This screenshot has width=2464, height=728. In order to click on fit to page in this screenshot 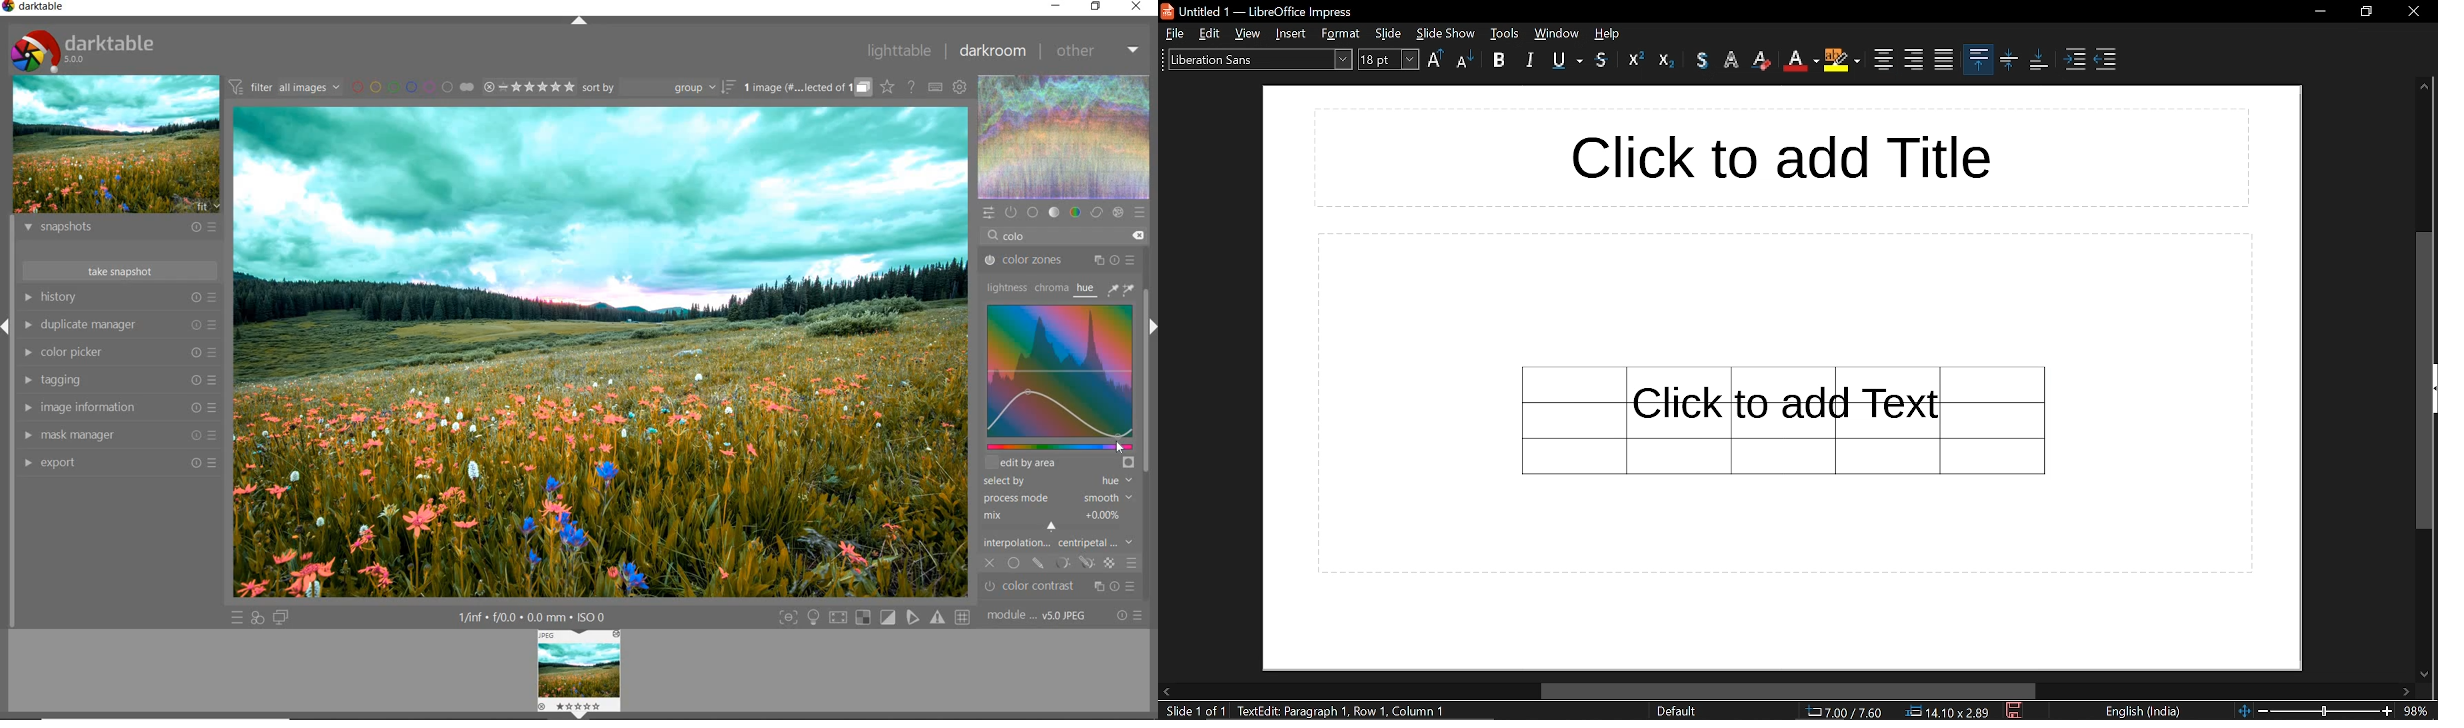, I will do `click(2243, 710)`.